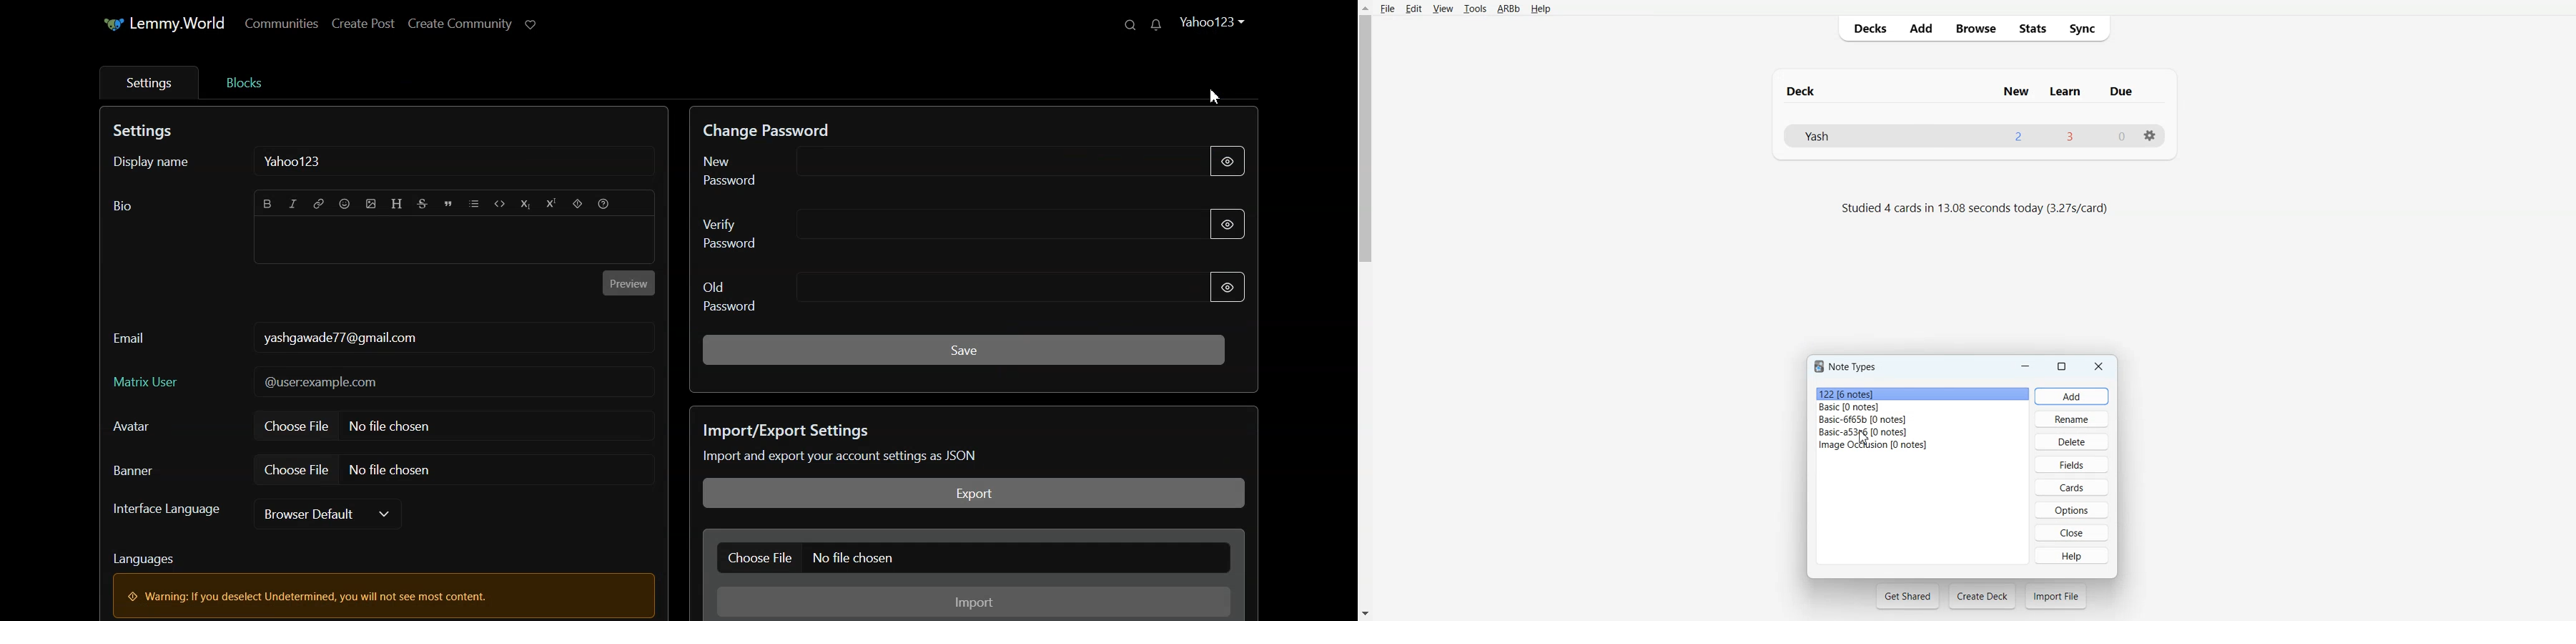 This screenshot has height=644, width=2576. Describe the element at coordinates (2099, 366) in the screenshot. I see `Close` at that location.